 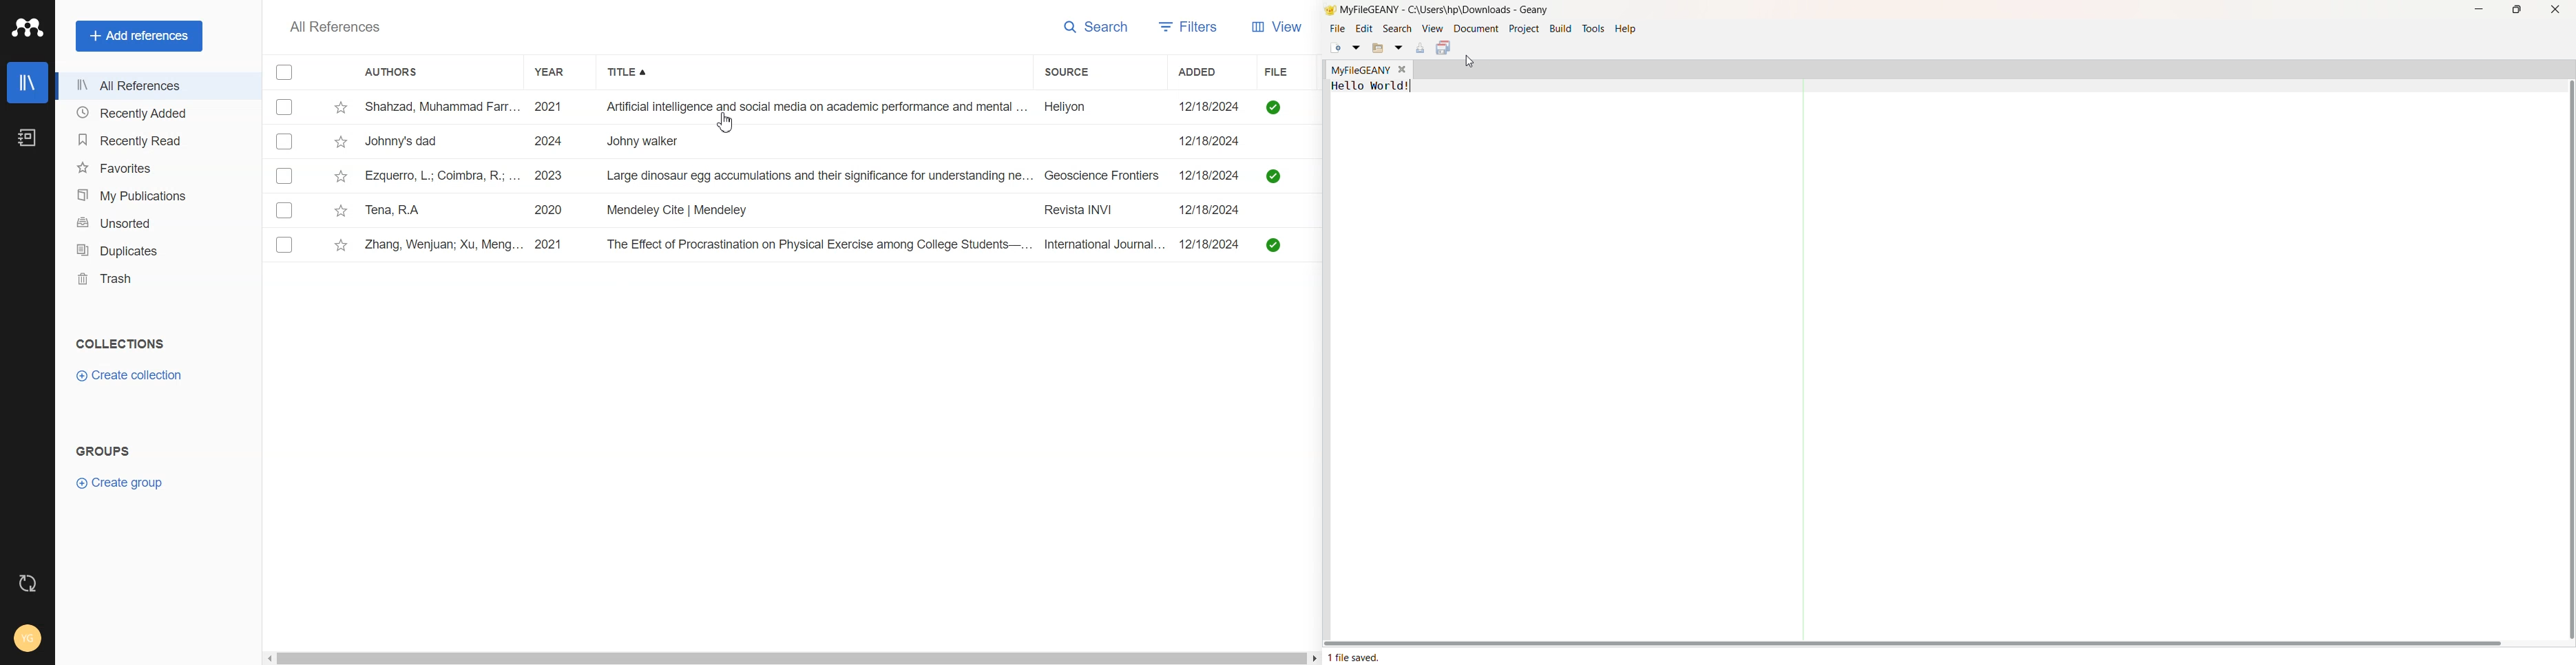 What do you see at coordinates (285, 244) in the screenshot?
I see `Checkmarks` at bounding box center [285, 244].